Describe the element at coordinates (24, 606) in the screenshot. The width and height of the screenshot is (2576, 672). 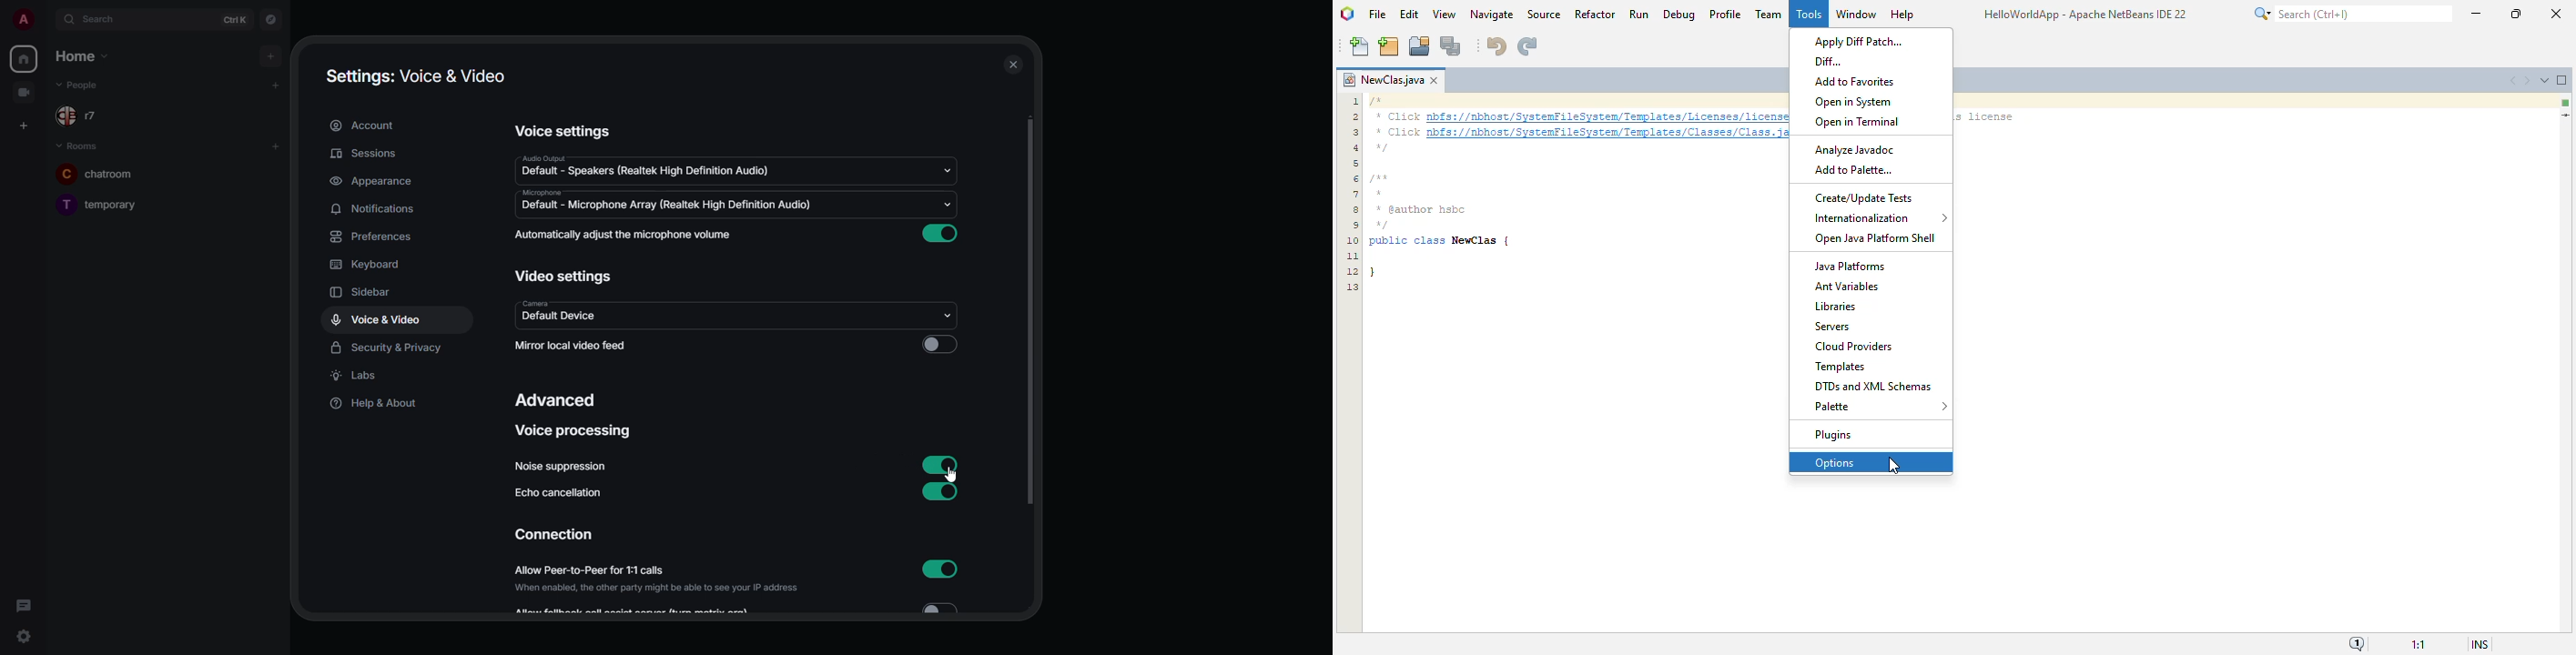
I see `threads` at that location.